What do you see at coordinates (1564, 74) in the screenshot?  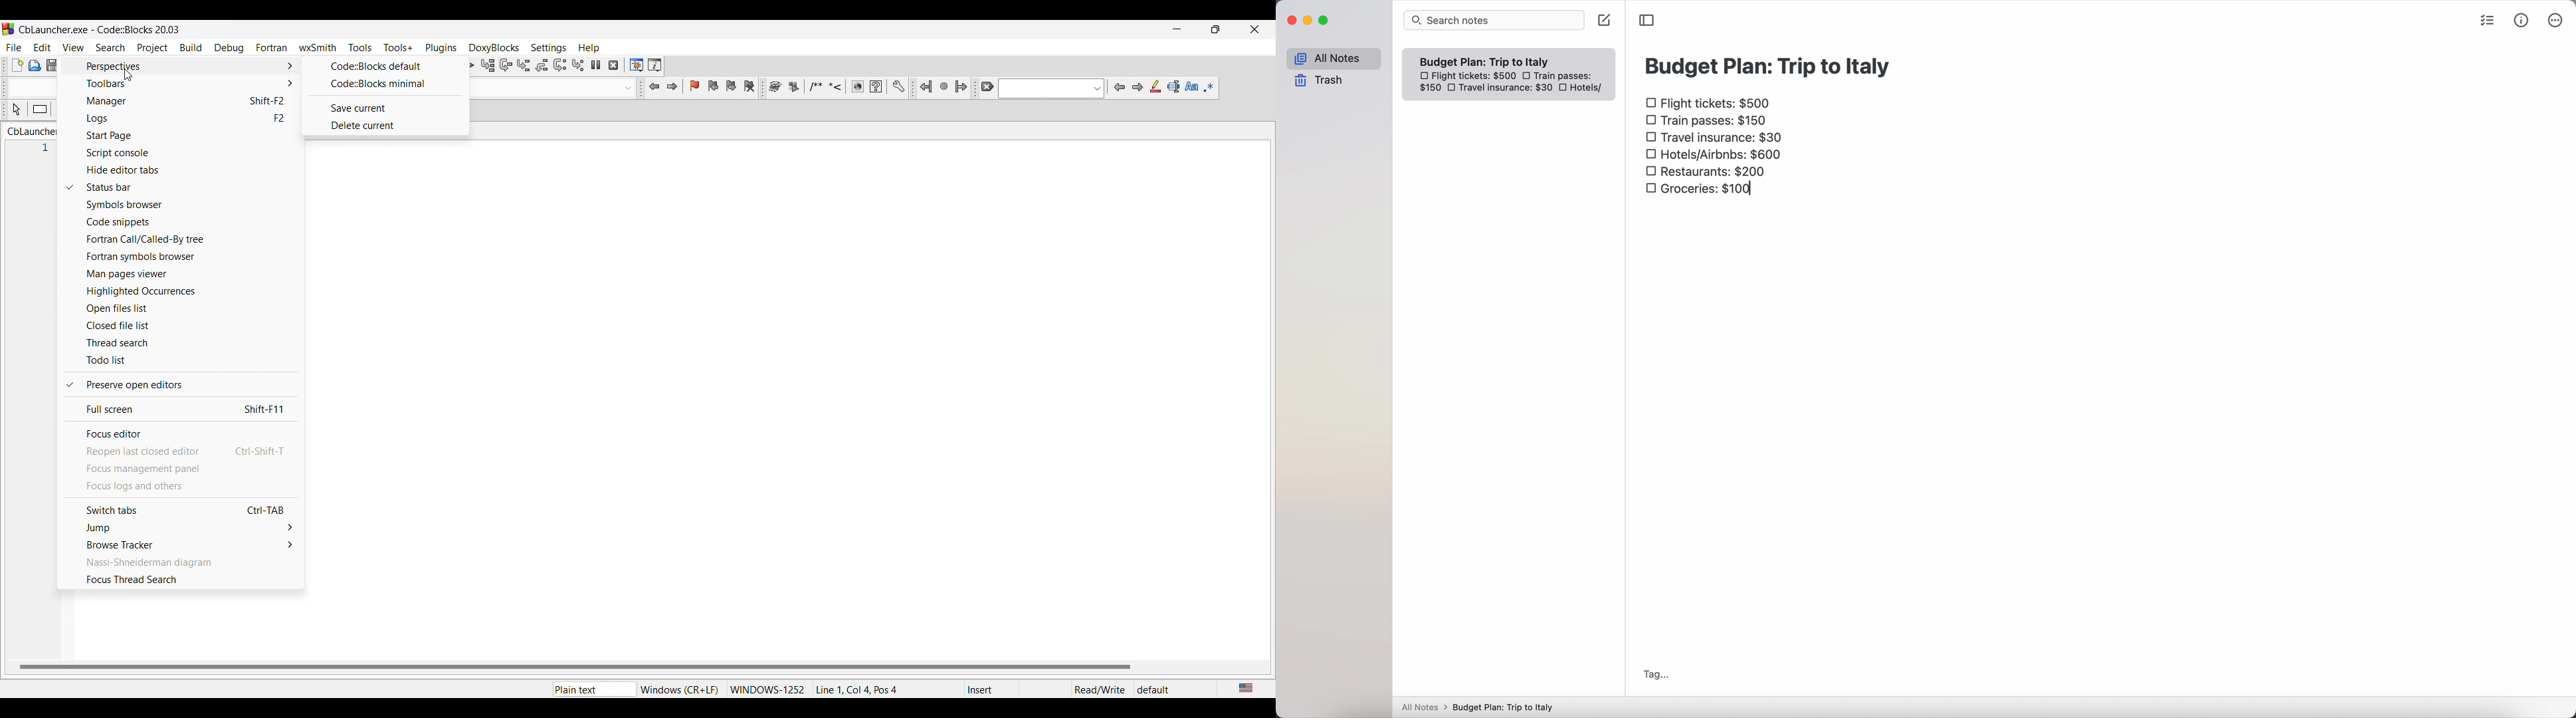 I see `train passes` at bounding box center [1564, 74].